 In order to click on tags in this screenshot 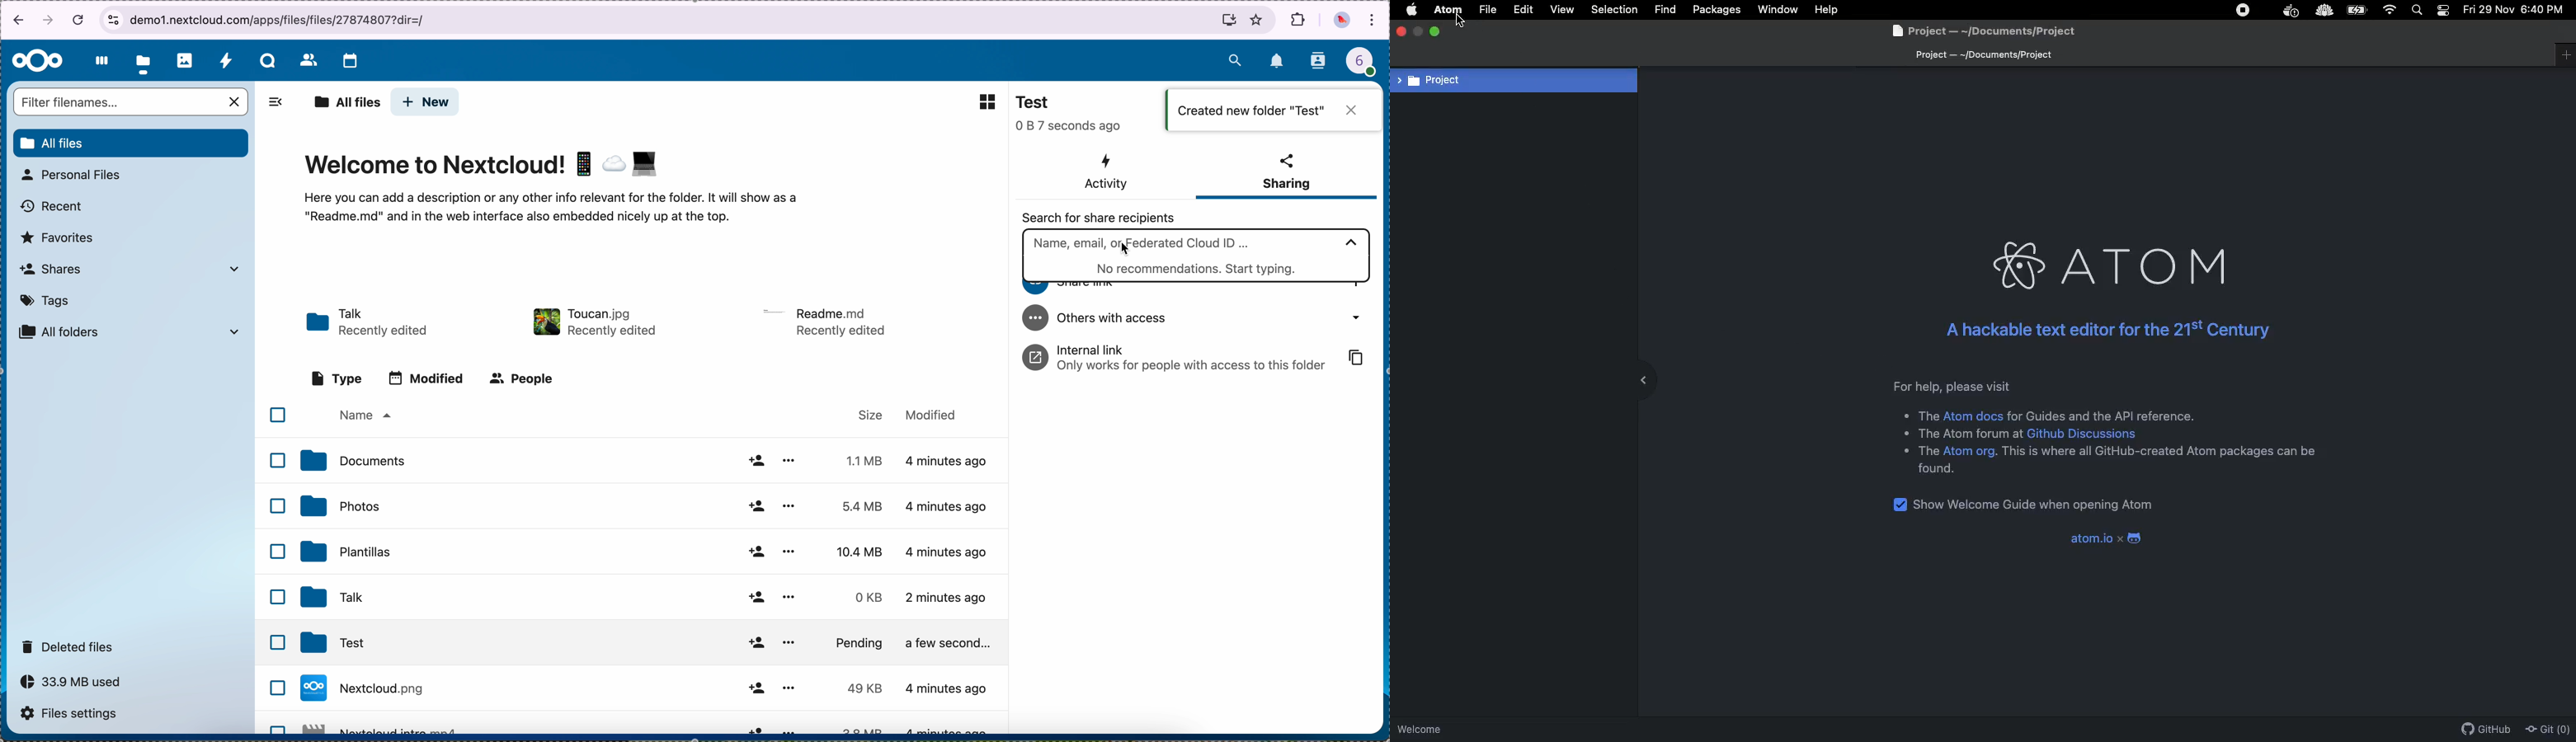, I will do `click(46, 301)`.